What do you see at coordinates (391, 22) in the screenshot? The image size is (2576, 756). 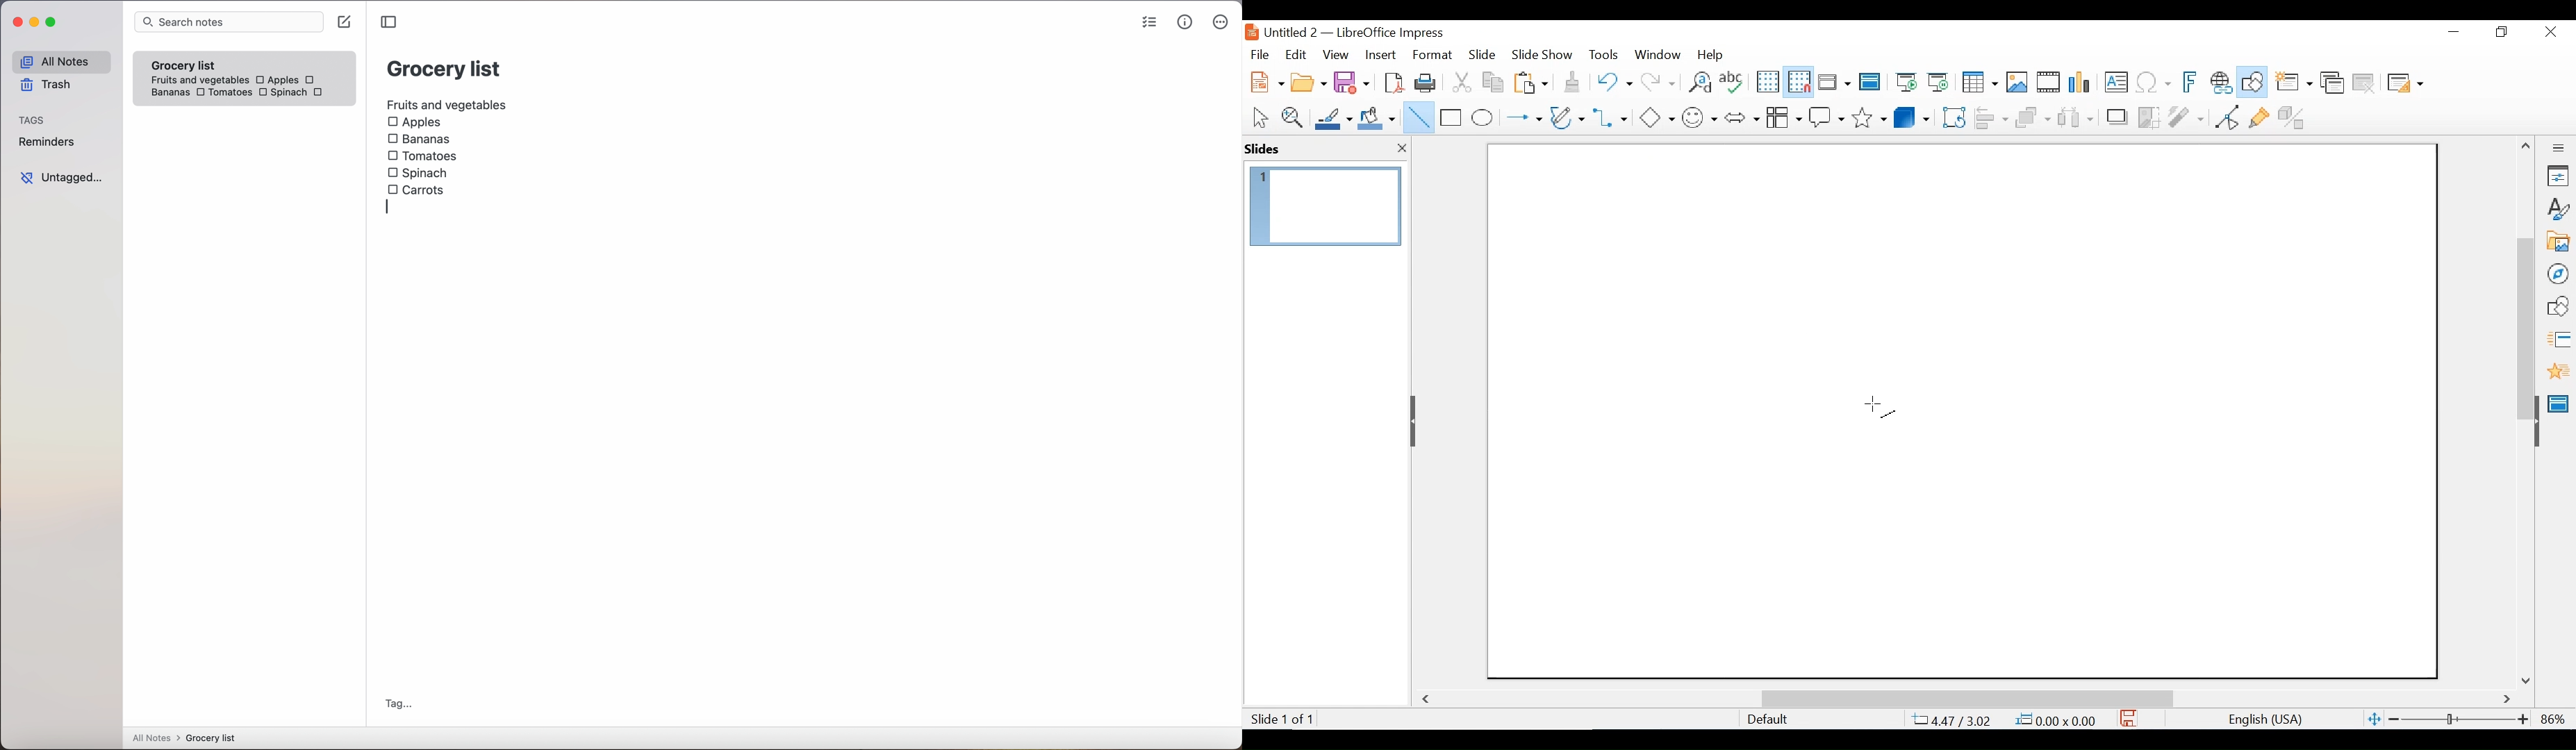 I see `toggle sidebar` at bounding box center [391, 22].